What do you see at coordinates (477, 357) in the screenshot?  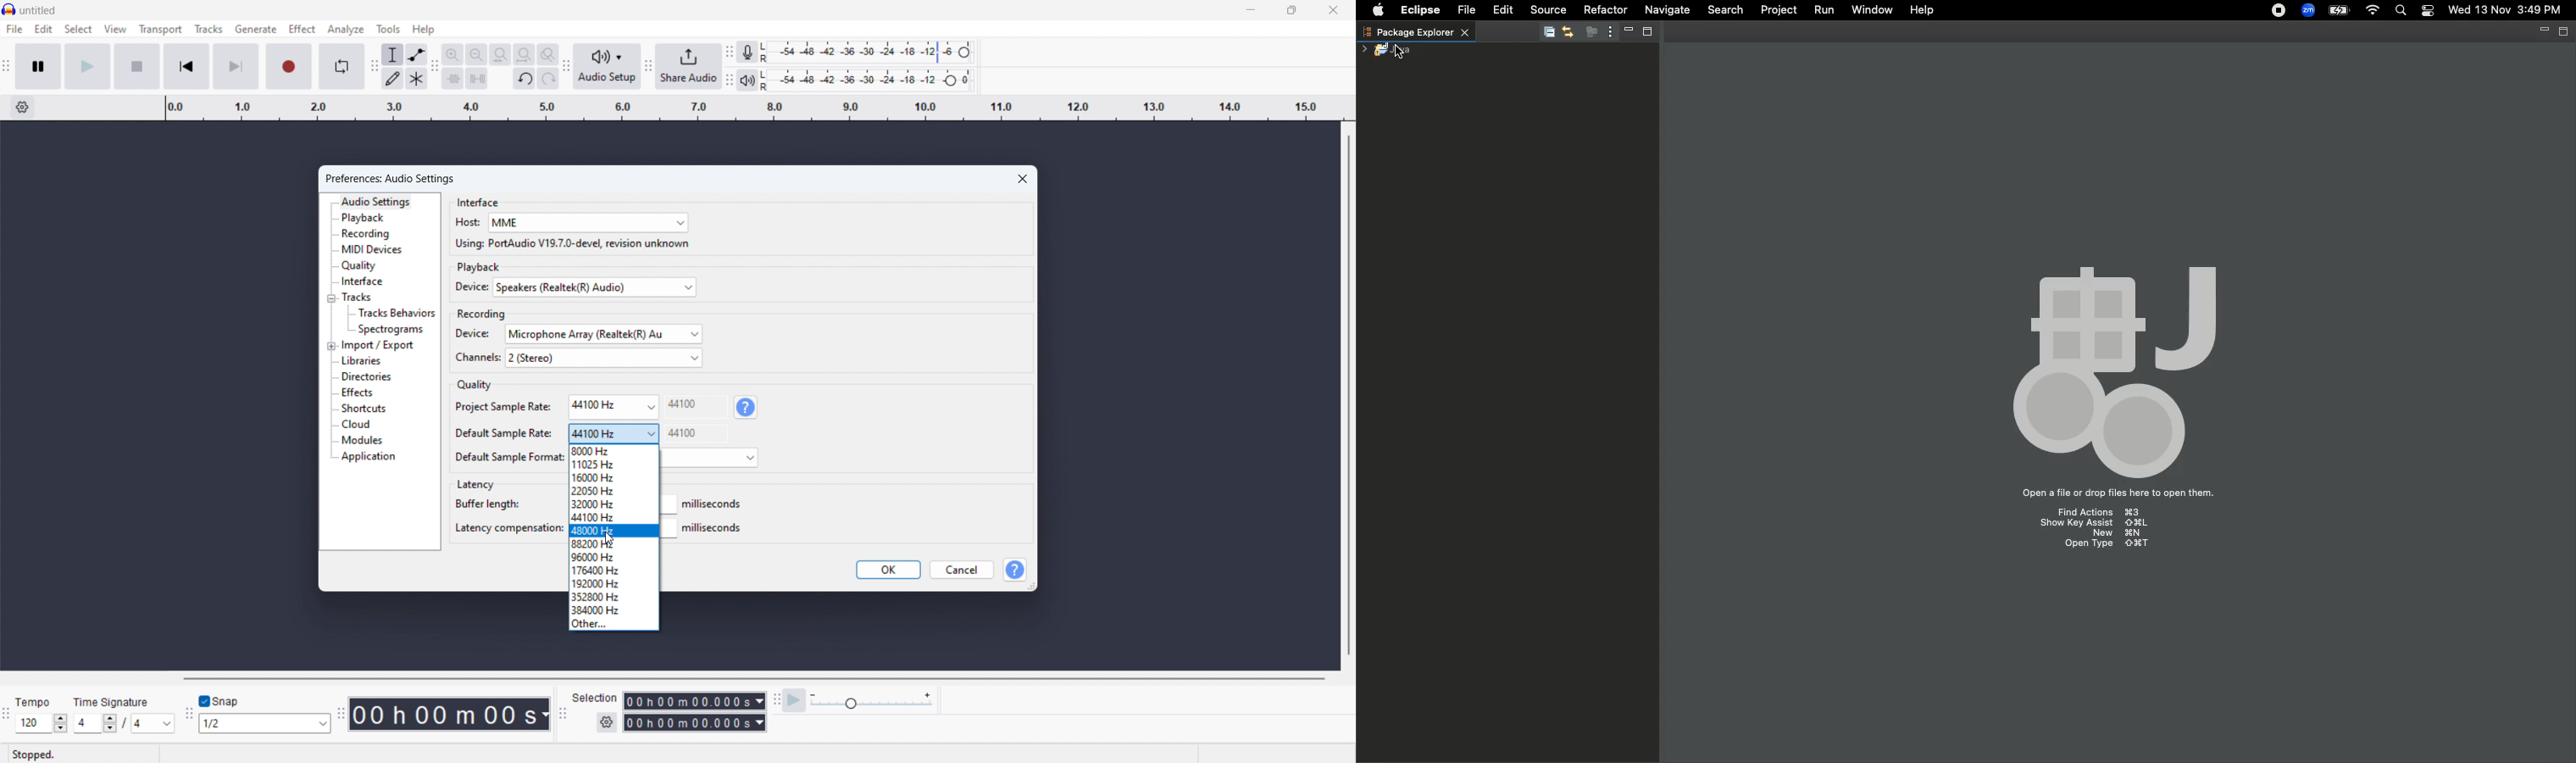 I see `Channels ` at bounding box center [477, 357].